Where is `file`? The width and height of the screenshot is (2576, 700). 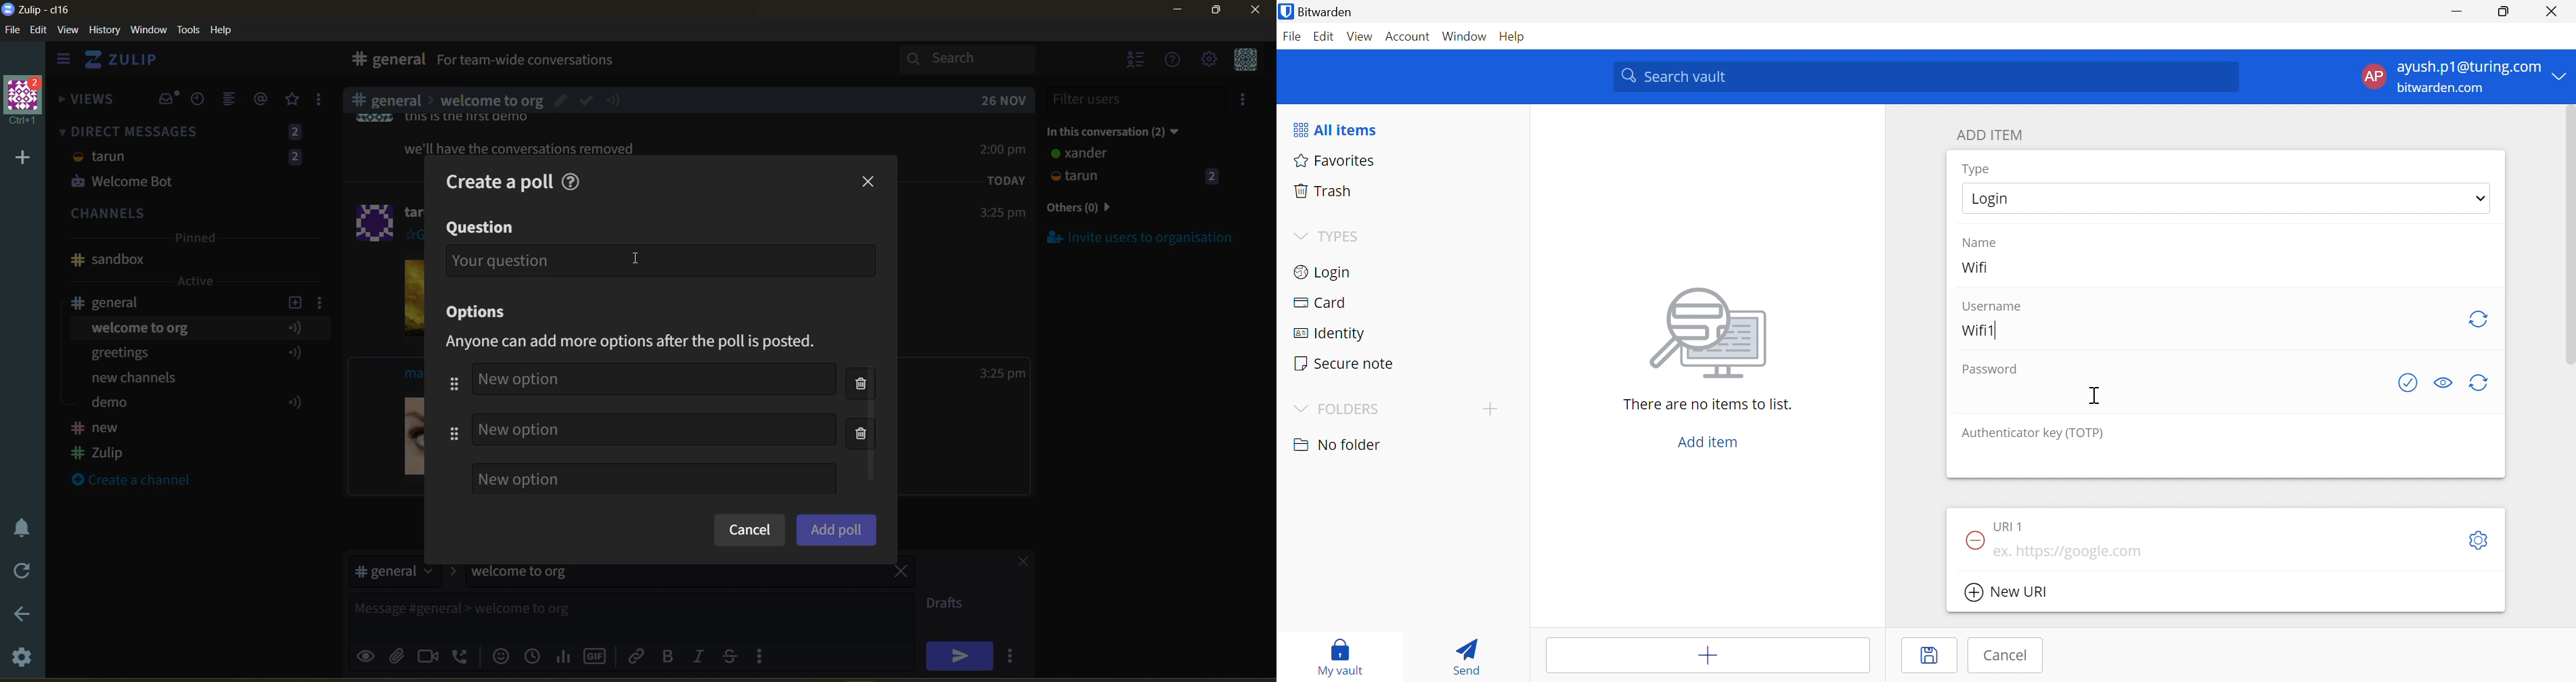
file is located at coordinates (13, 33).